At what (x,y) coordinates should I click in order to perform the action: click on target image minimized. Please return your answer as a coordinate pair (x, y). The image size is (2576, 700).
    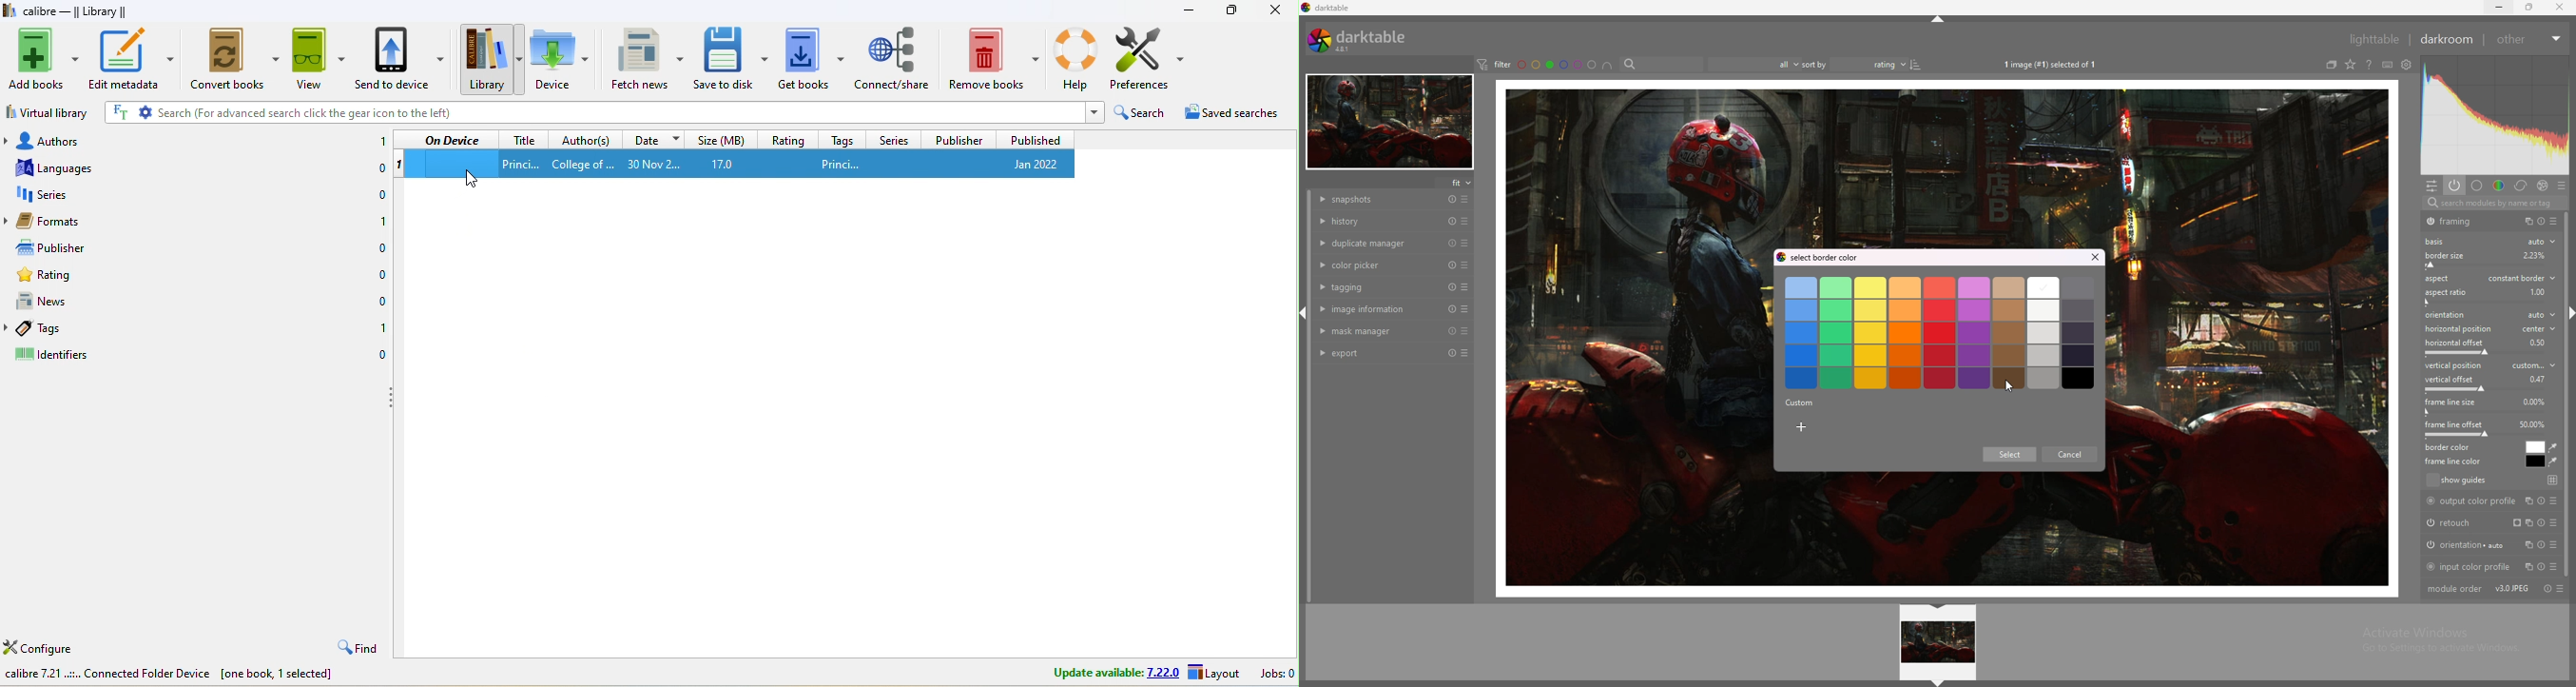
    Looking at the image, I should click on (1389, 122).